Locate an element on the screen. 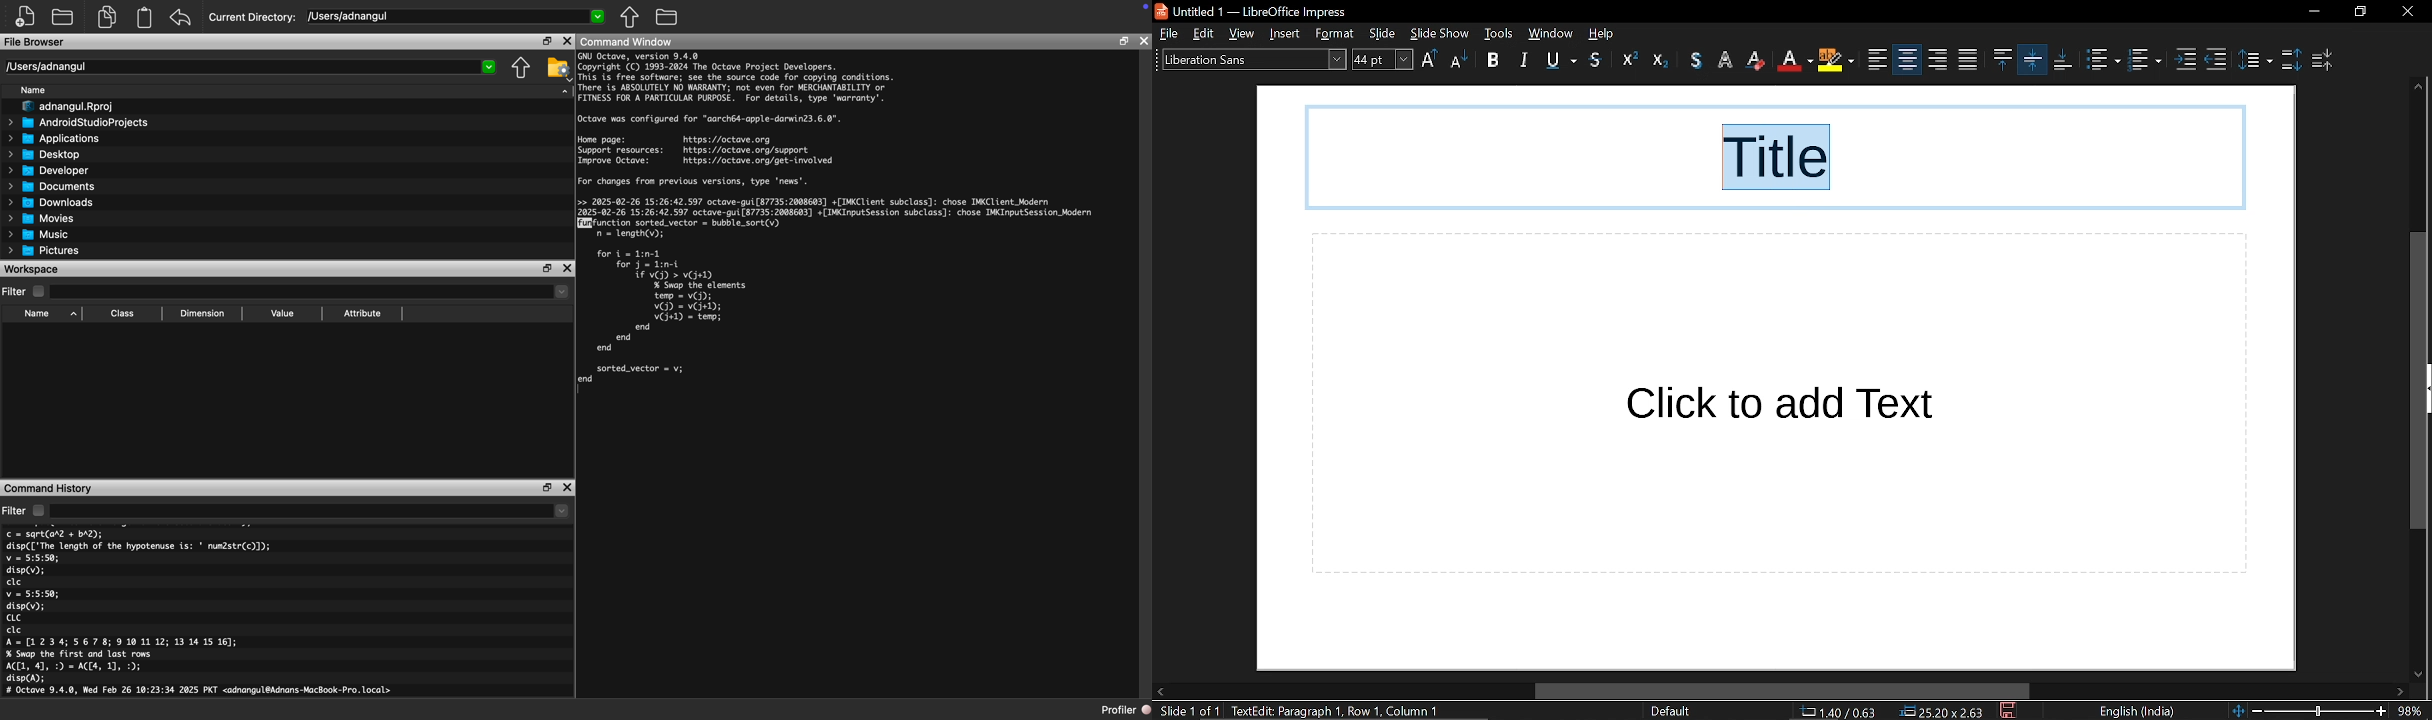 This screenshot has height=728, width=2436. % Swap the first and last row: is located at coordinates (80, 654).